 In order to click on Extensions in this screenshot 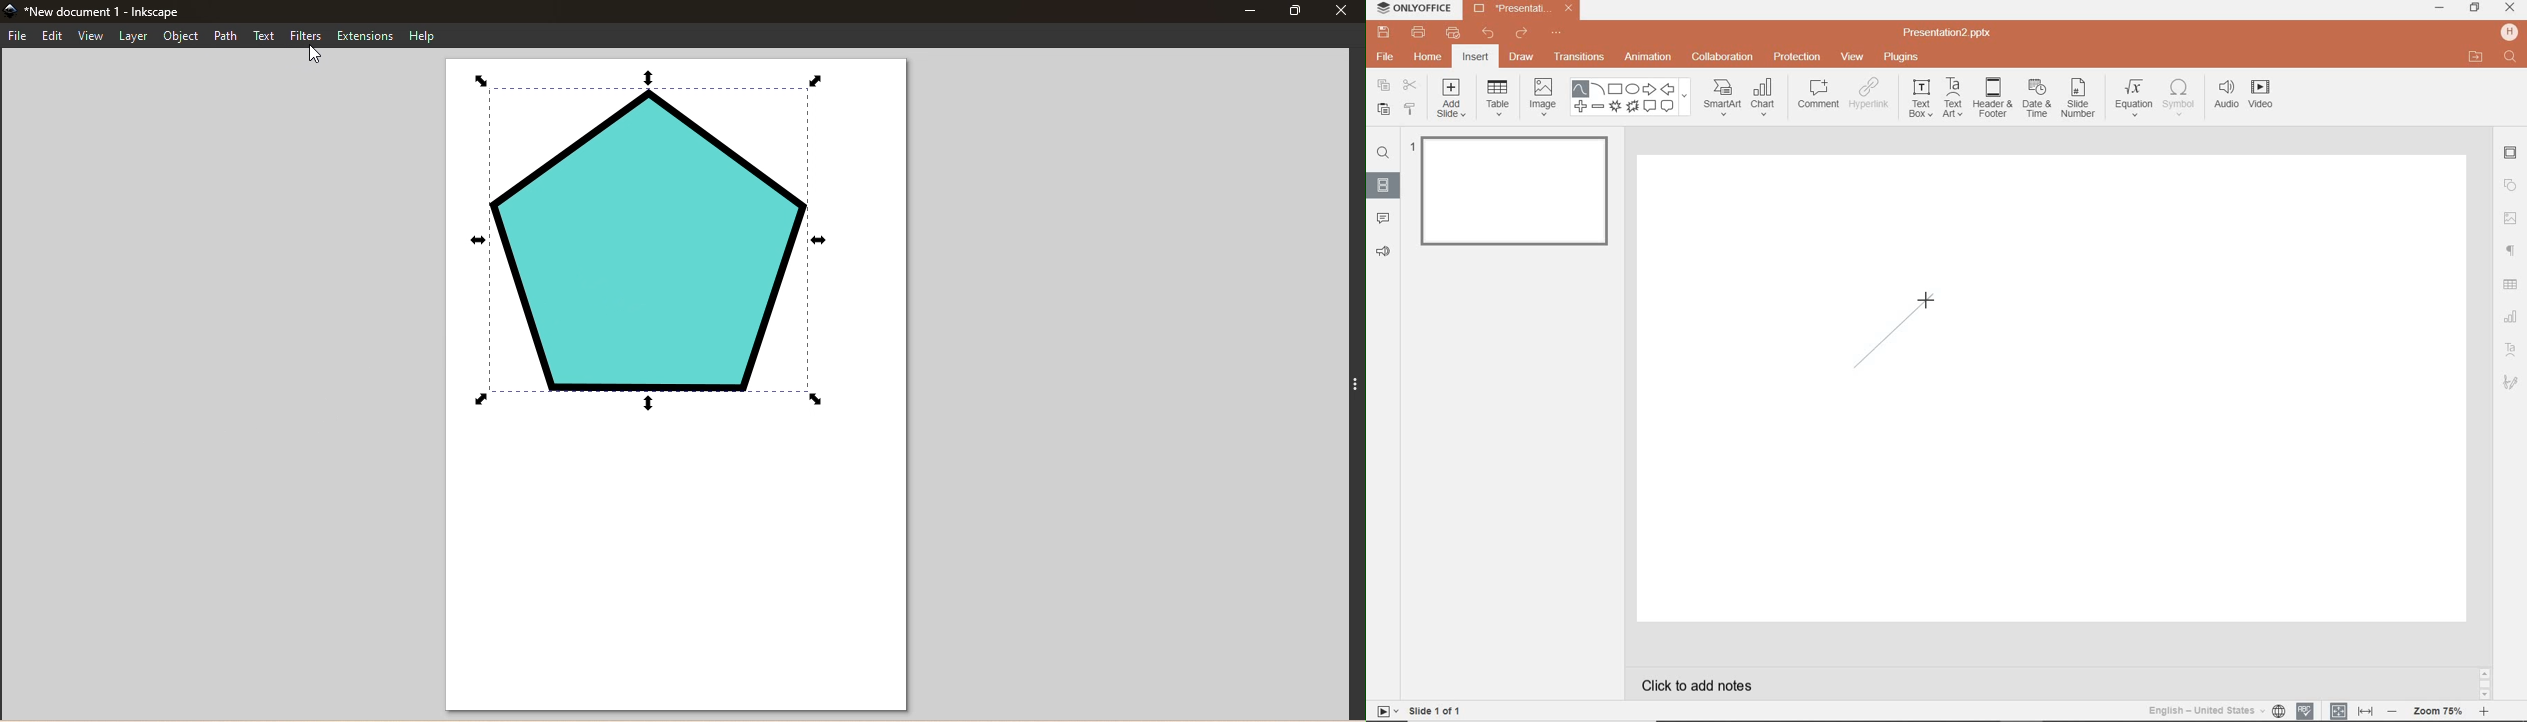, I will do `click(366, 35)`.